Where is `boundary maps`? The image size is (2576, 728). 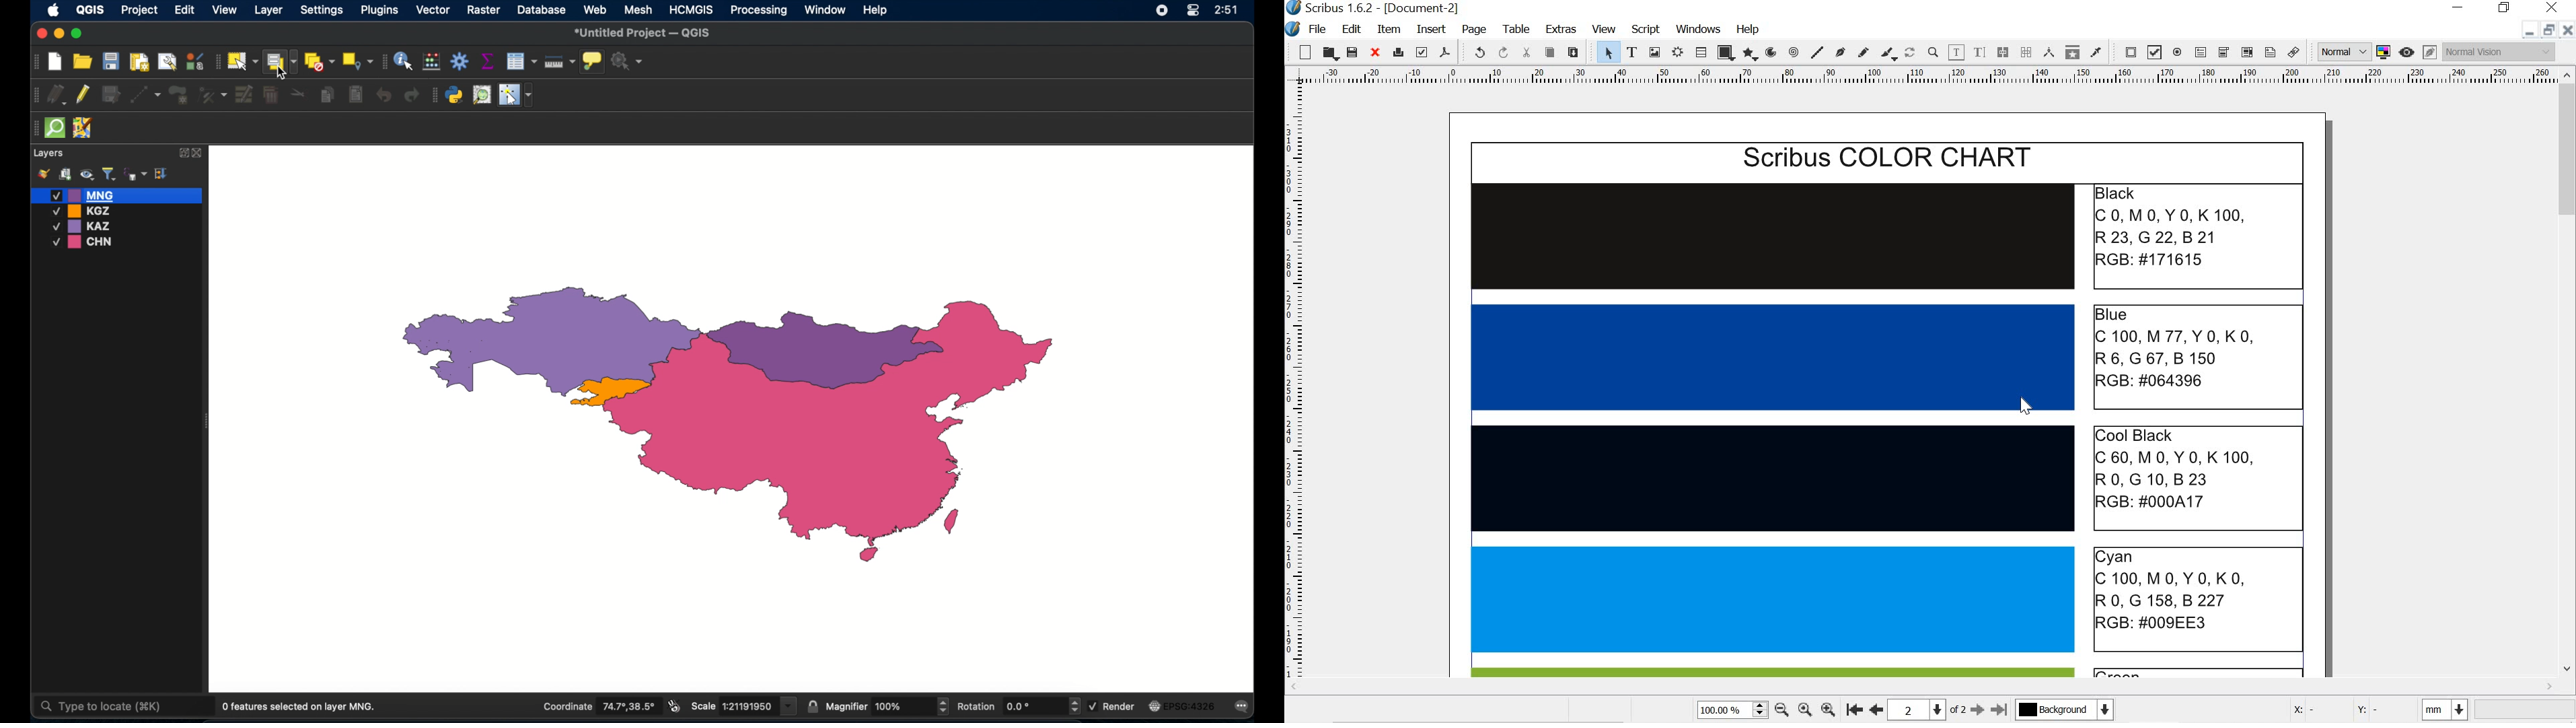 boundary maps is located at coordinates (731, 425).